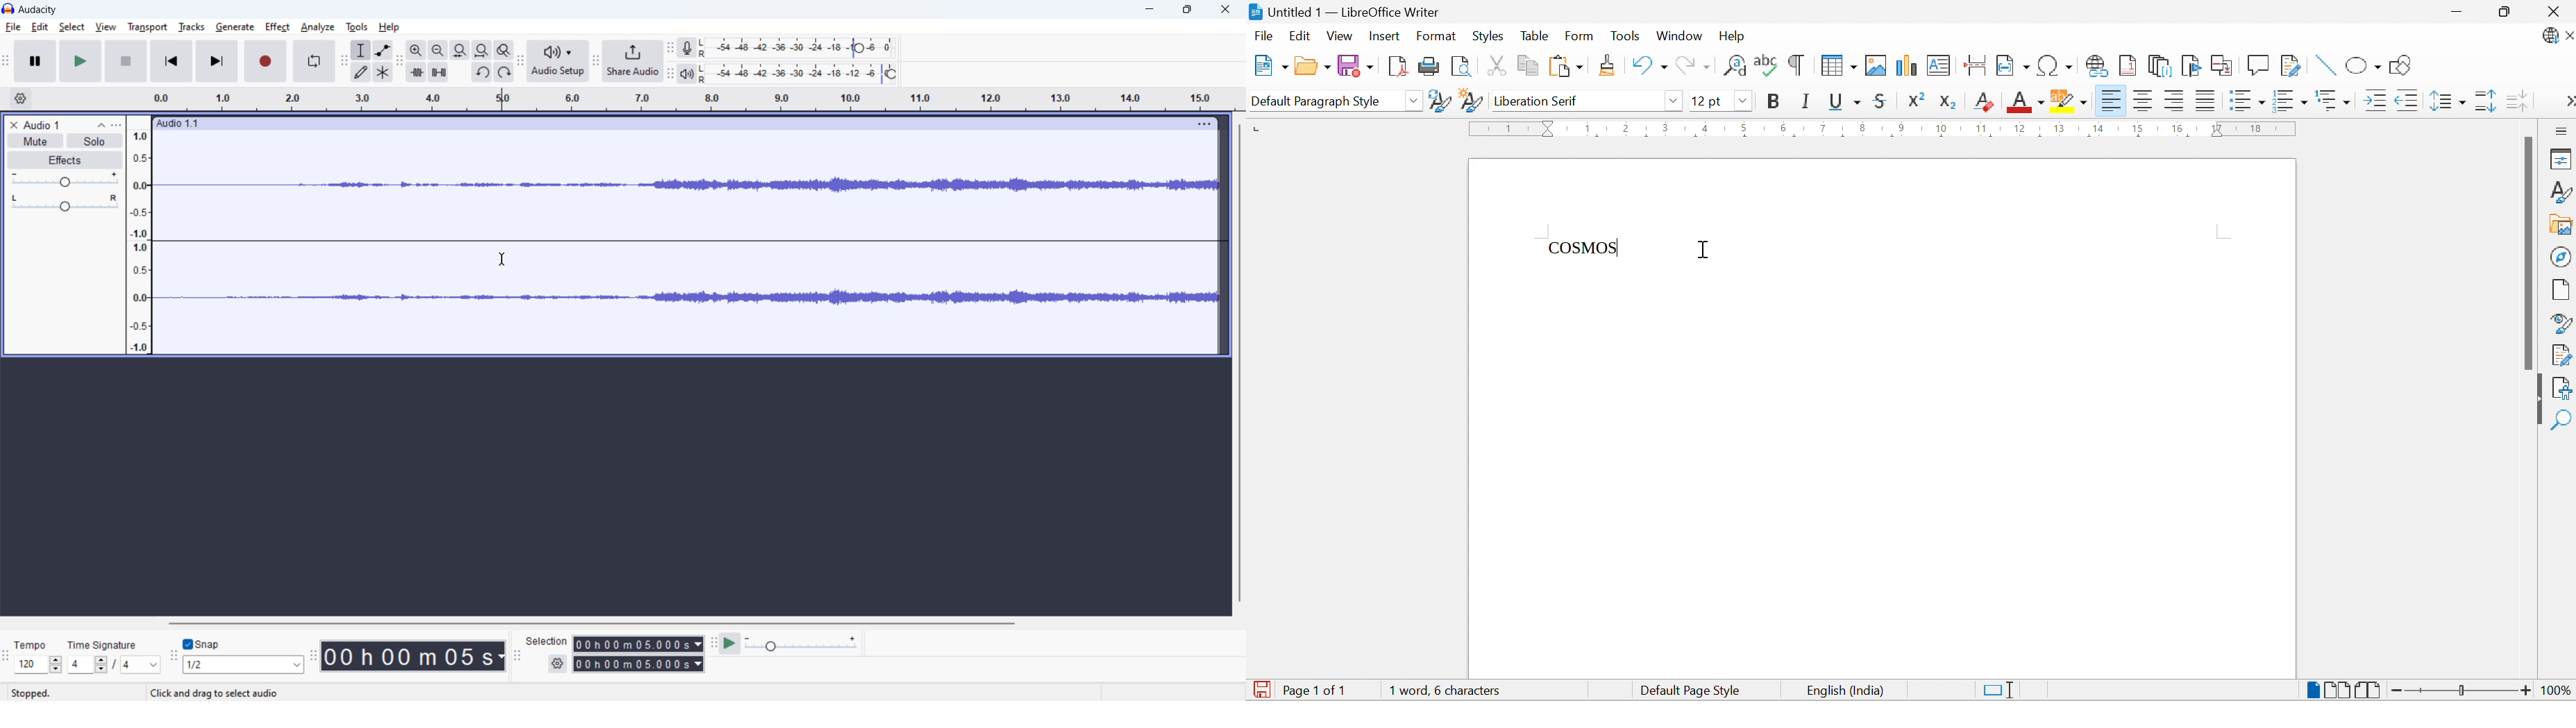 Image resolution: width=2576 pixels, height=728 pixels. Describe the element at coordinates (2562, 290) in the screenshot. I see `Page` at that location.